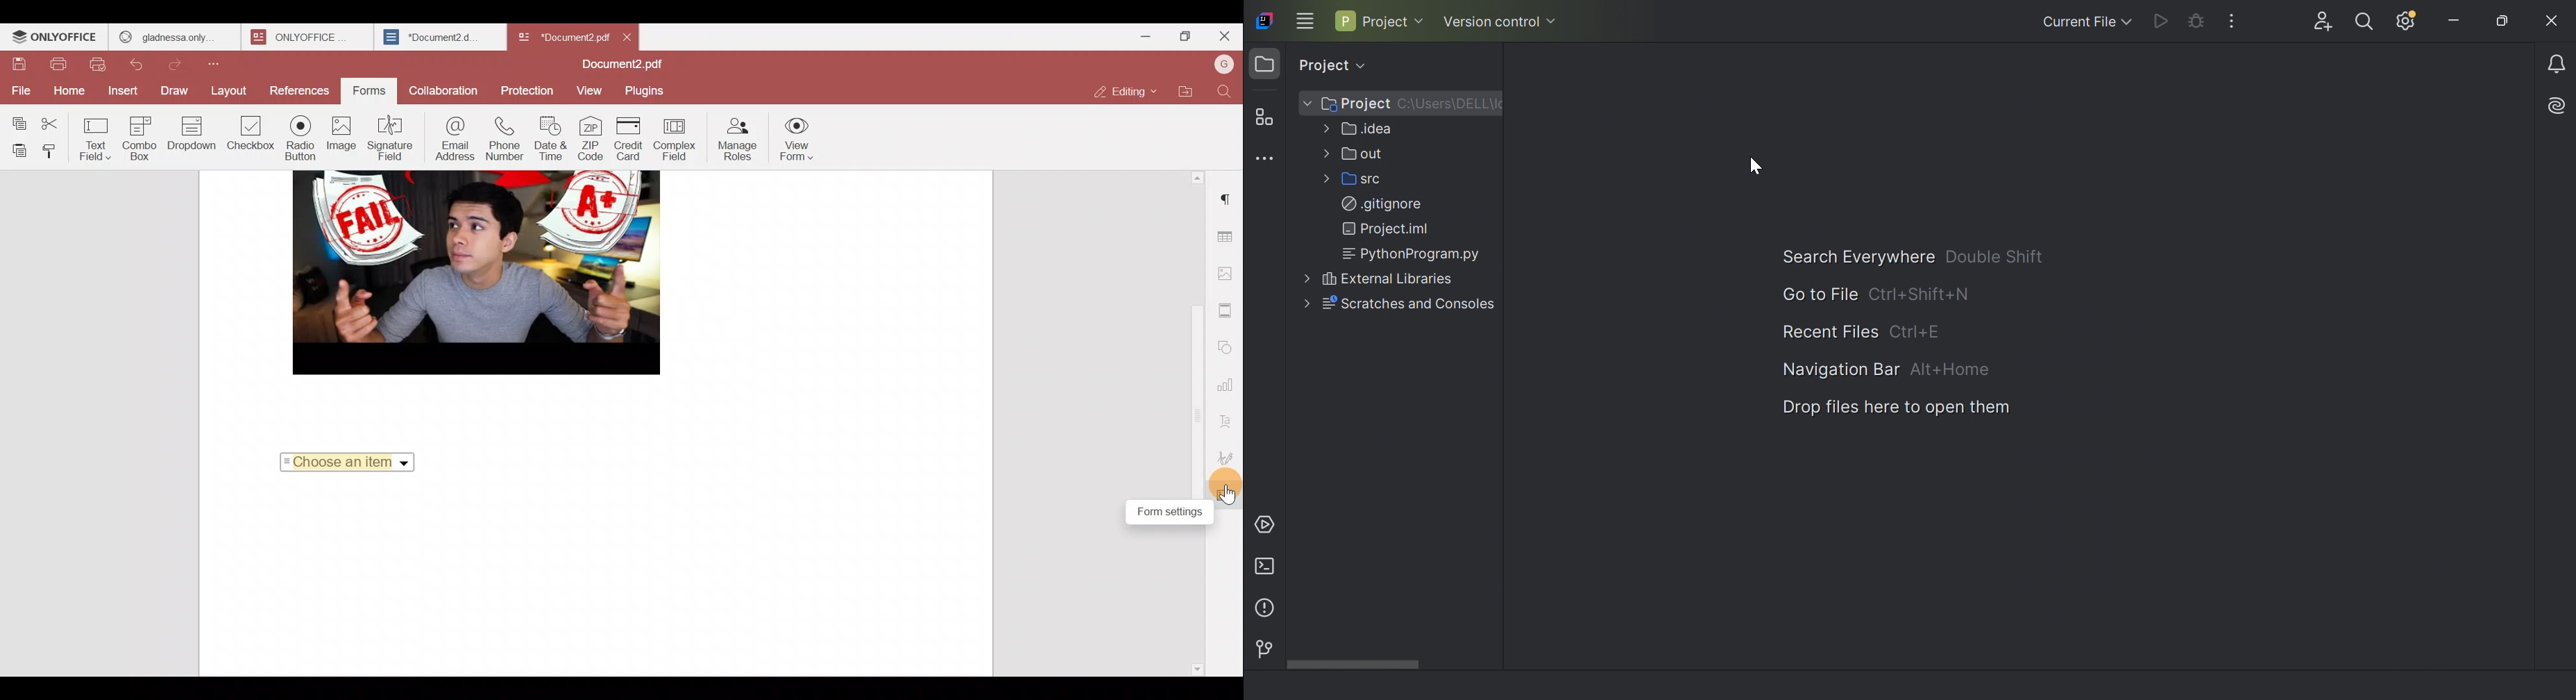 This screenshot has width=2576, height=700. I want to click on ONLYOFFICE, so click(299, 37).